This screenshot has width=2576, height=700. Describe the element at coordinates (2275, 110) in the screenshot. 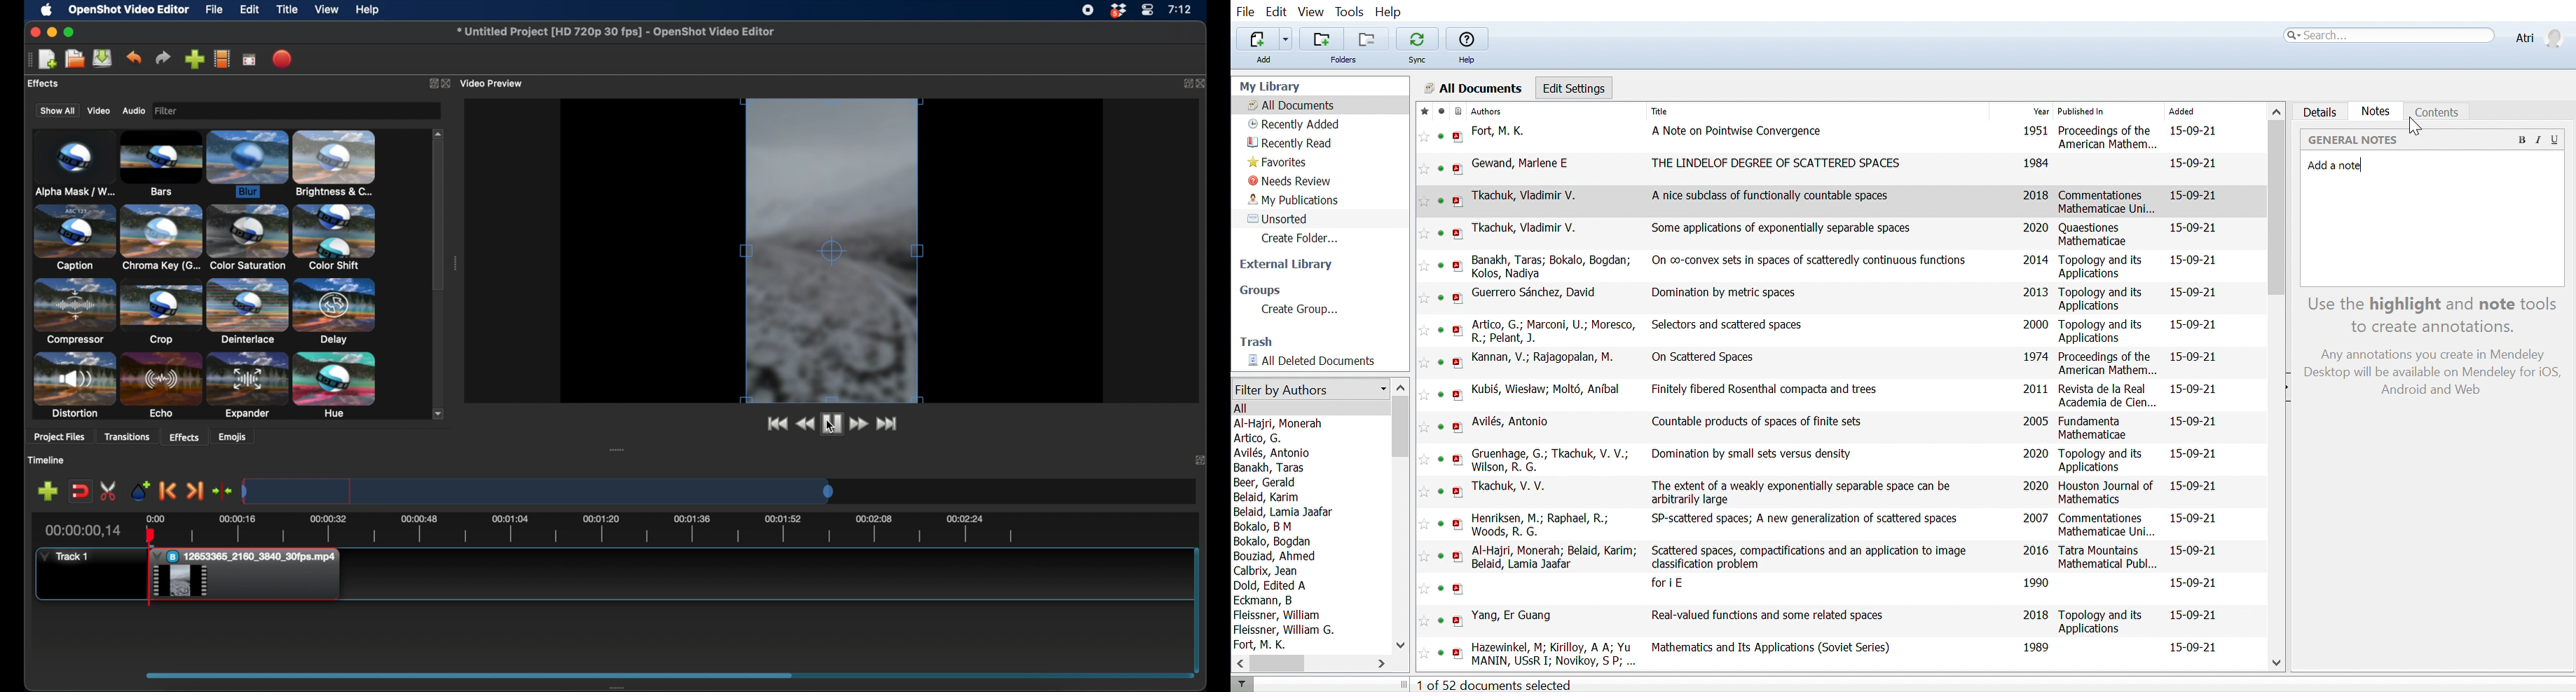

I see `Move up in all files` at that location.